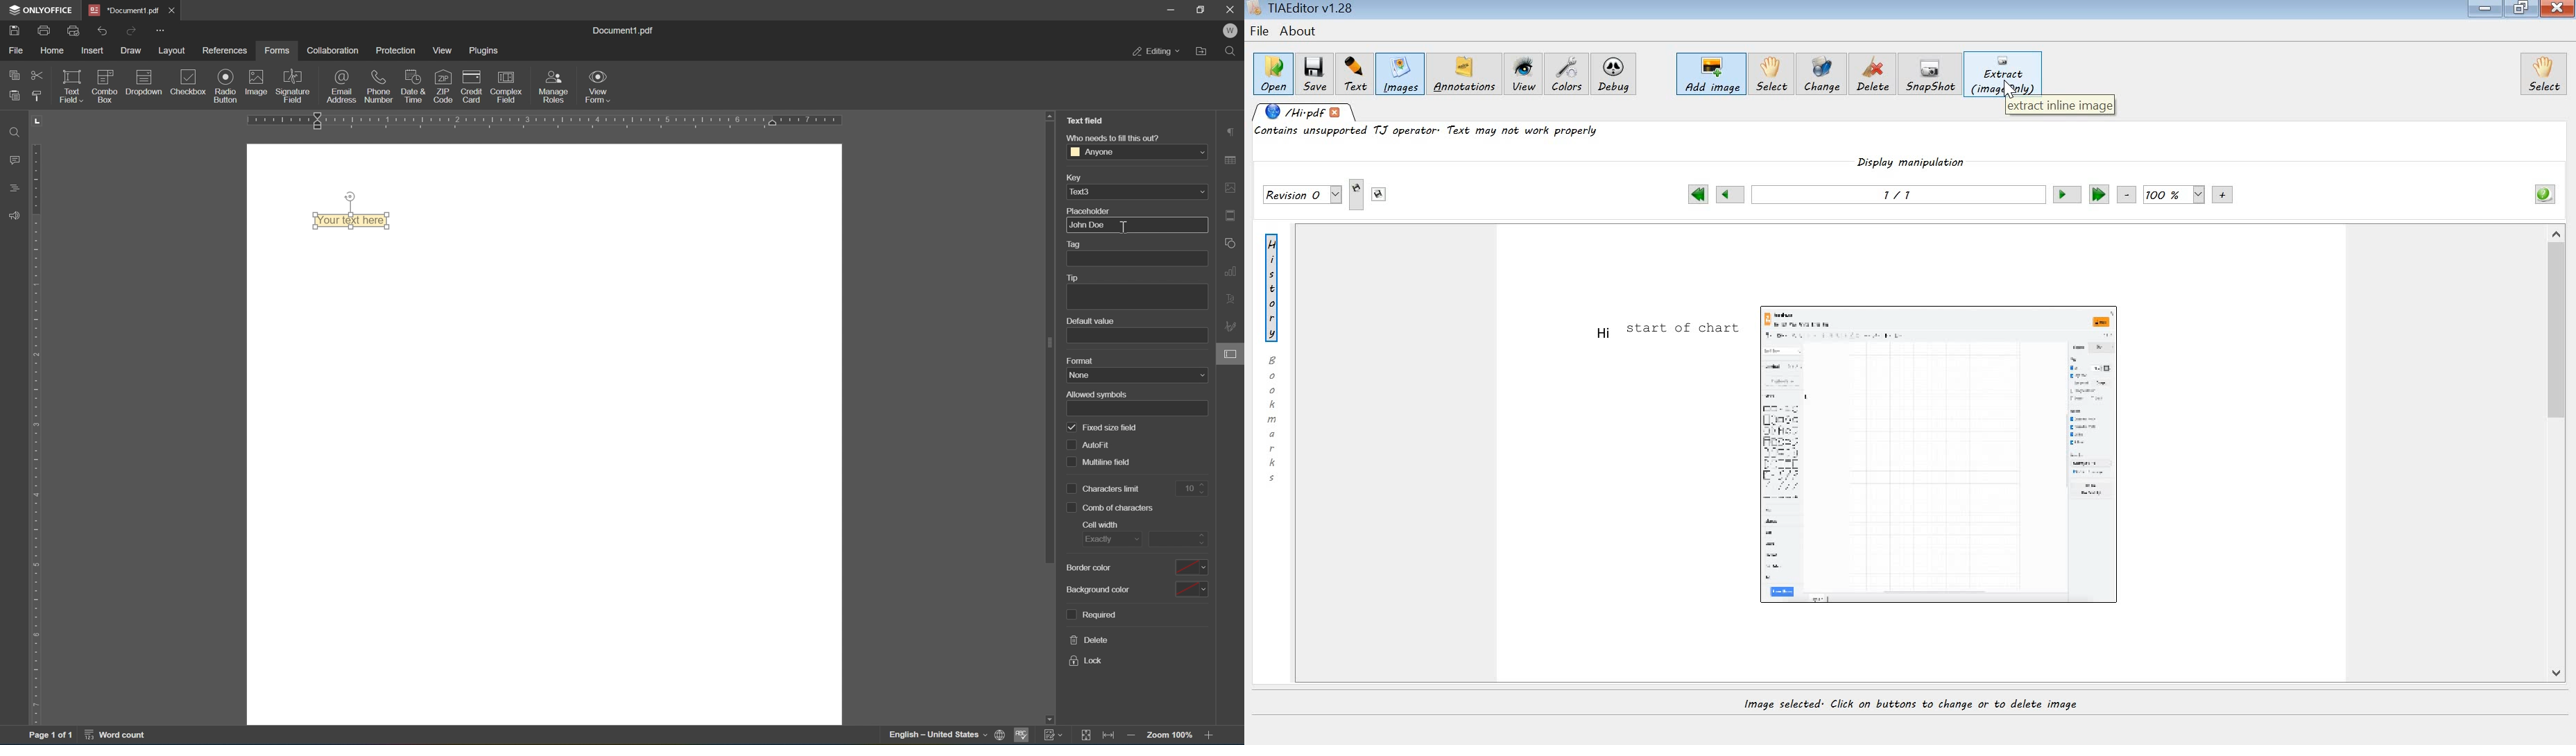 The height and width of the screenshot is (756, 2576). Describe the element at coordinates (1104, 427) in the screenshot. I see `fixed size field` at that location.